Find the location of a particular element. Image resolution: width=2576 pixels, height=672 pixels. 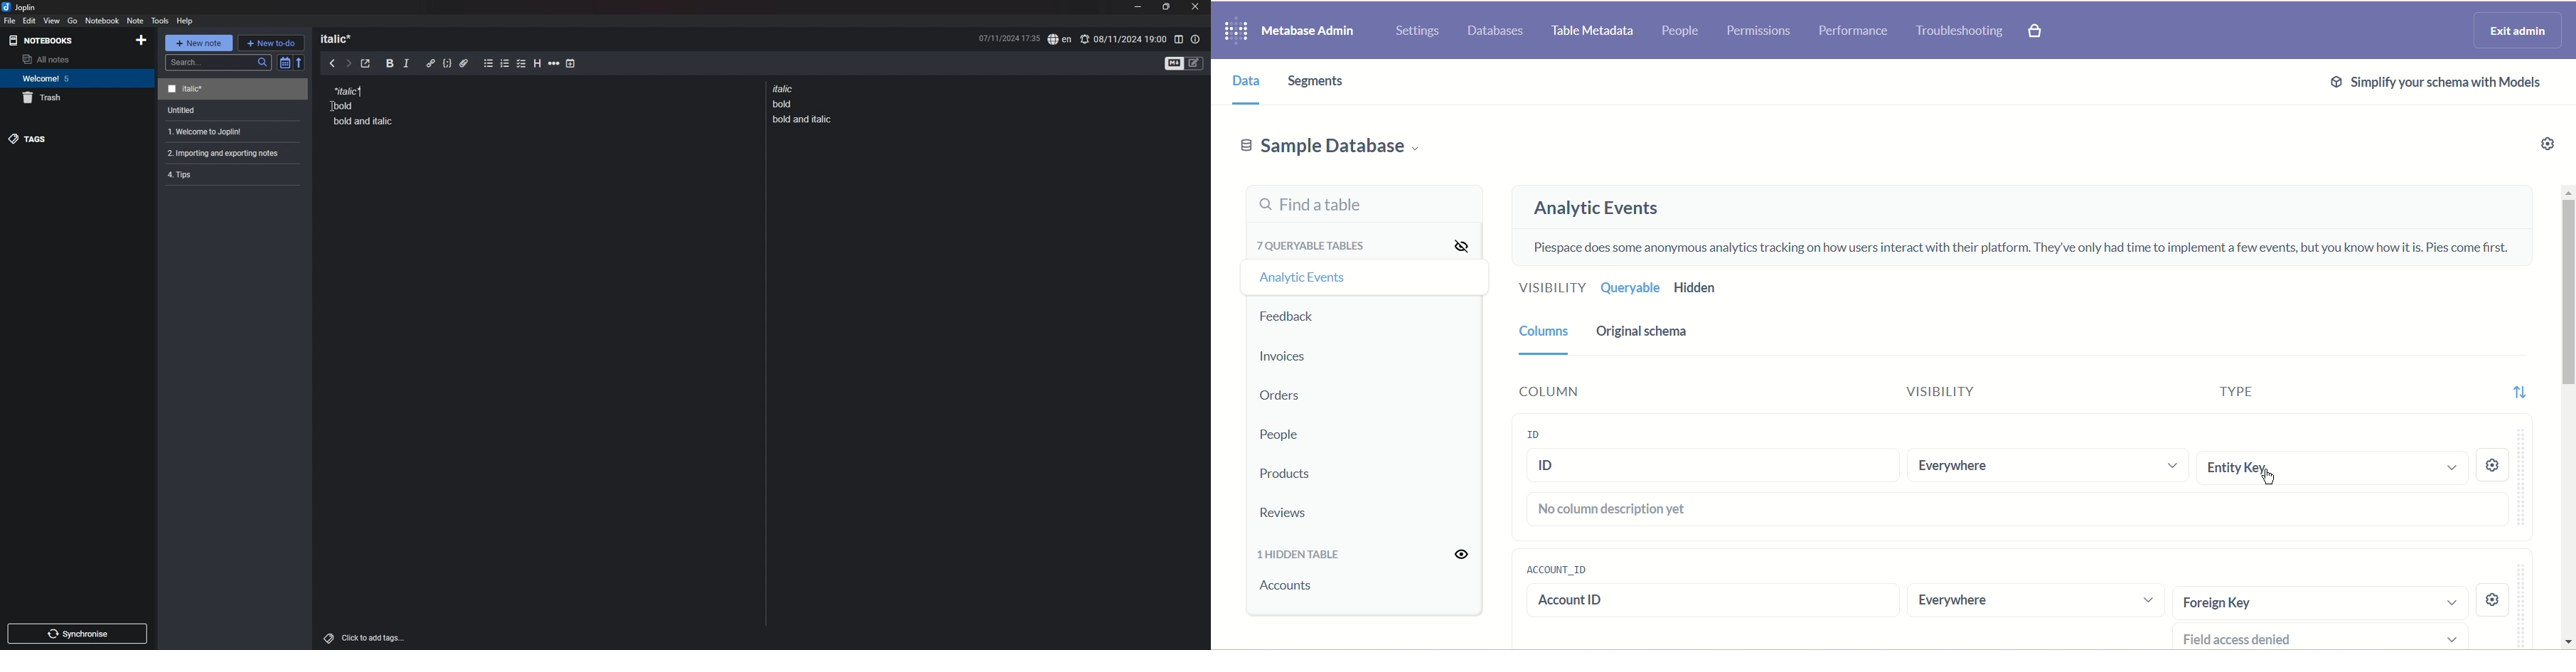

toggle editors is located at coordinates (1185, 62).